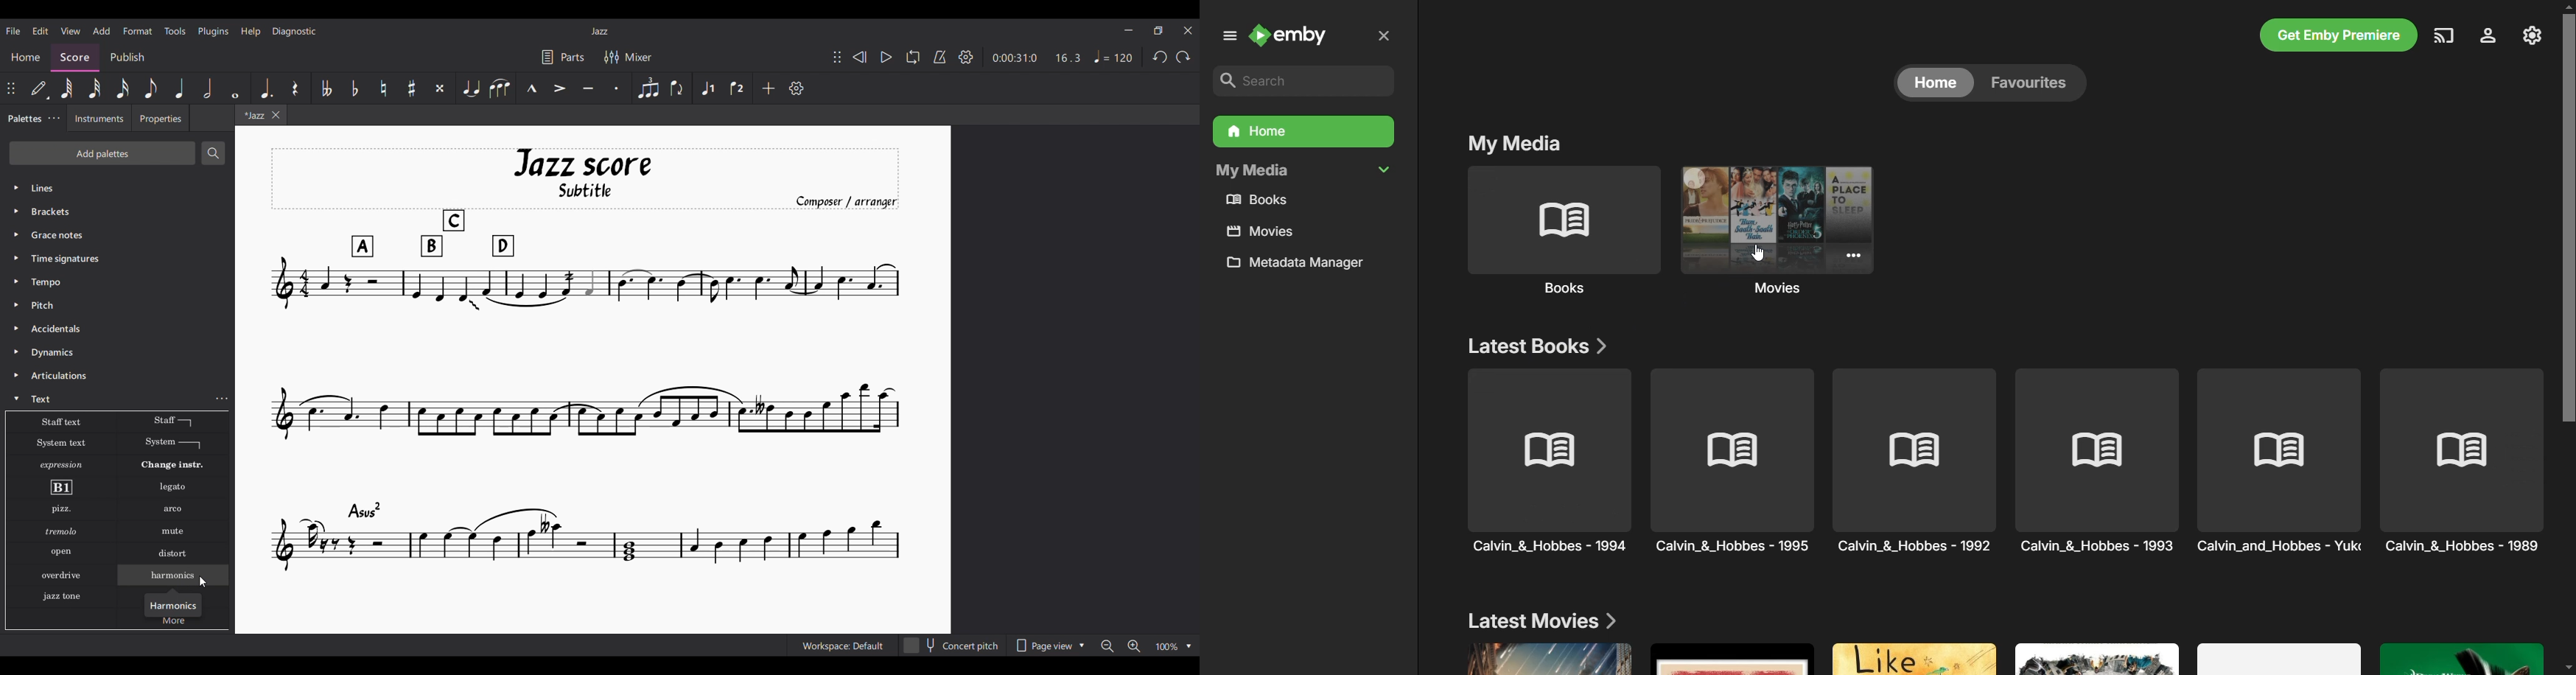 Image resolution: width=2576 pixels, height=700 pixels. I want to click on System text, so click(61, 442).